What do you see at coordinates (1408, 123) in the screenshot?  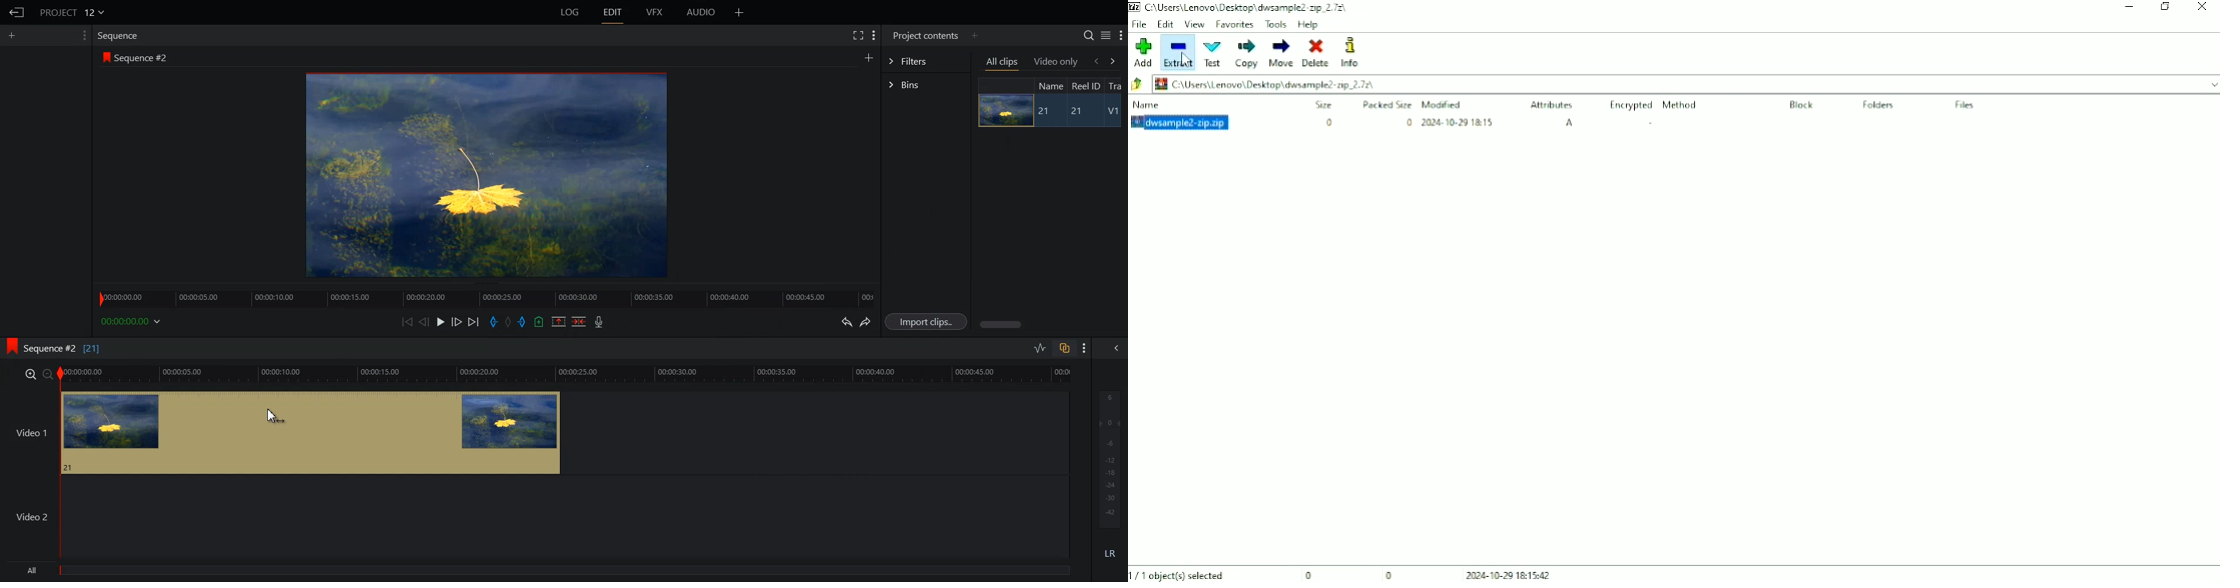 I see `0` at bounding box center [1408, 123].